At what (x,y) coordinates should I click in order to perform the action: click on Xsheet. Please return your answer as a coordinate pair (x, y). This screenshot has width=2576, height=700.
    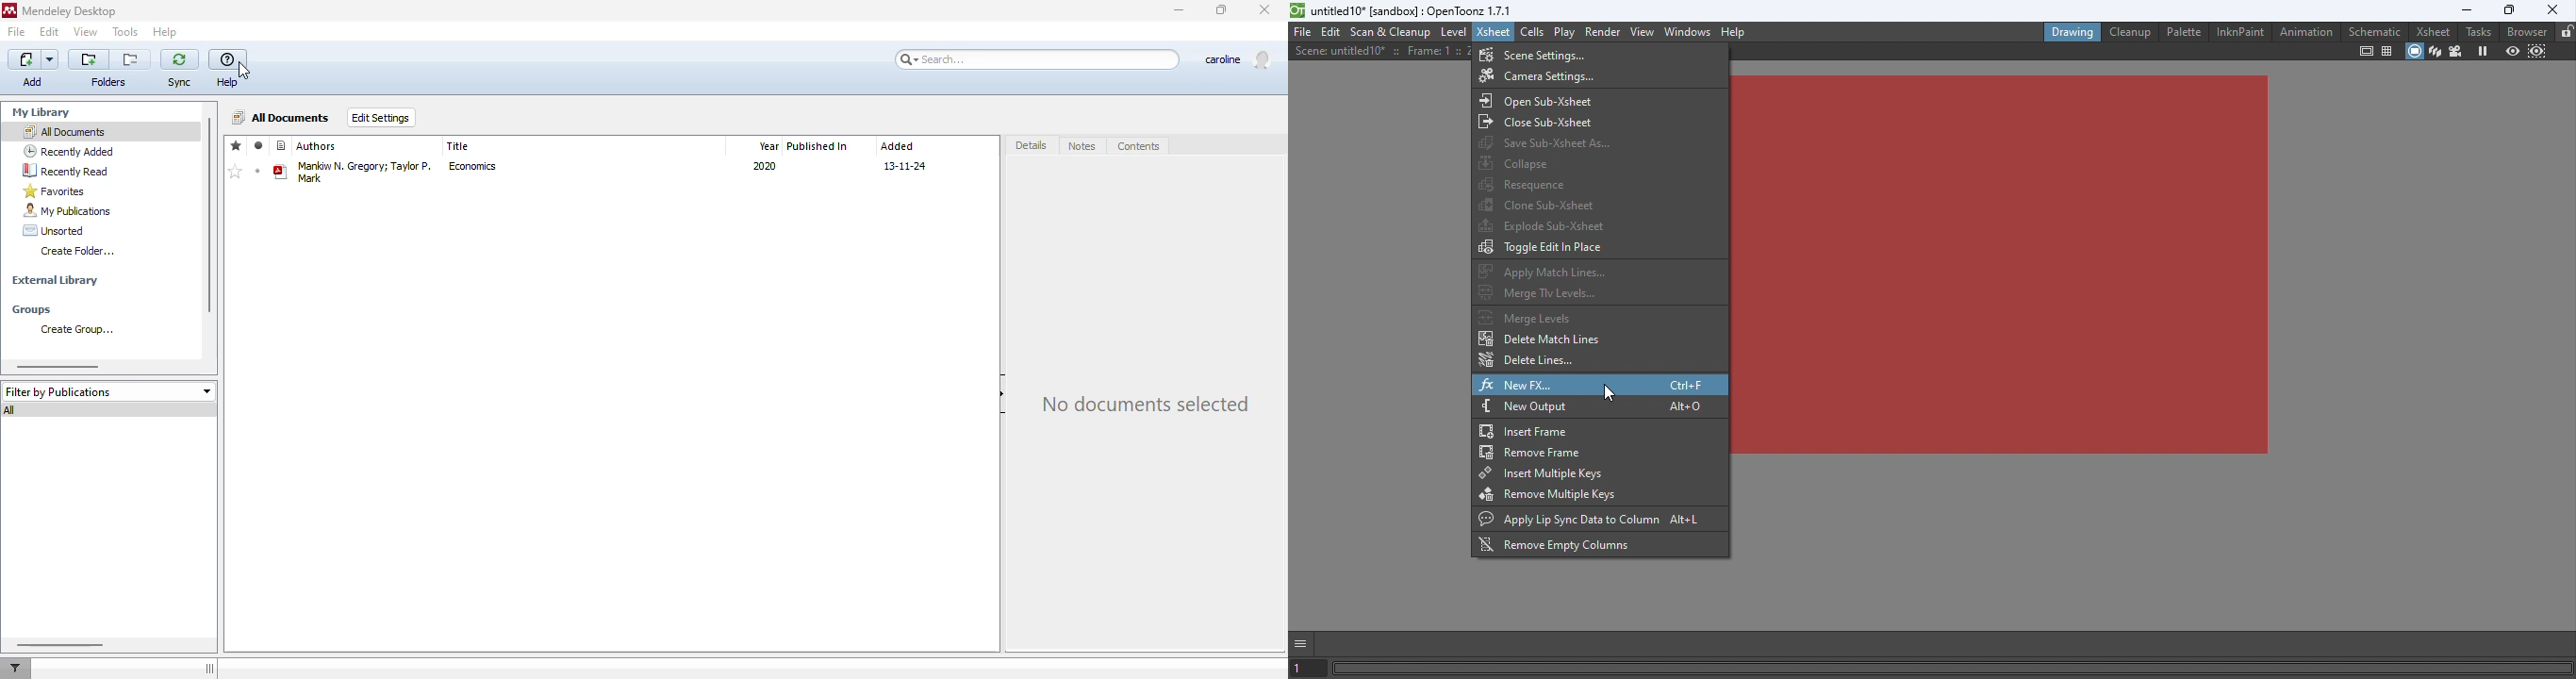
    Looking at the image, I should click on (1494, 31).